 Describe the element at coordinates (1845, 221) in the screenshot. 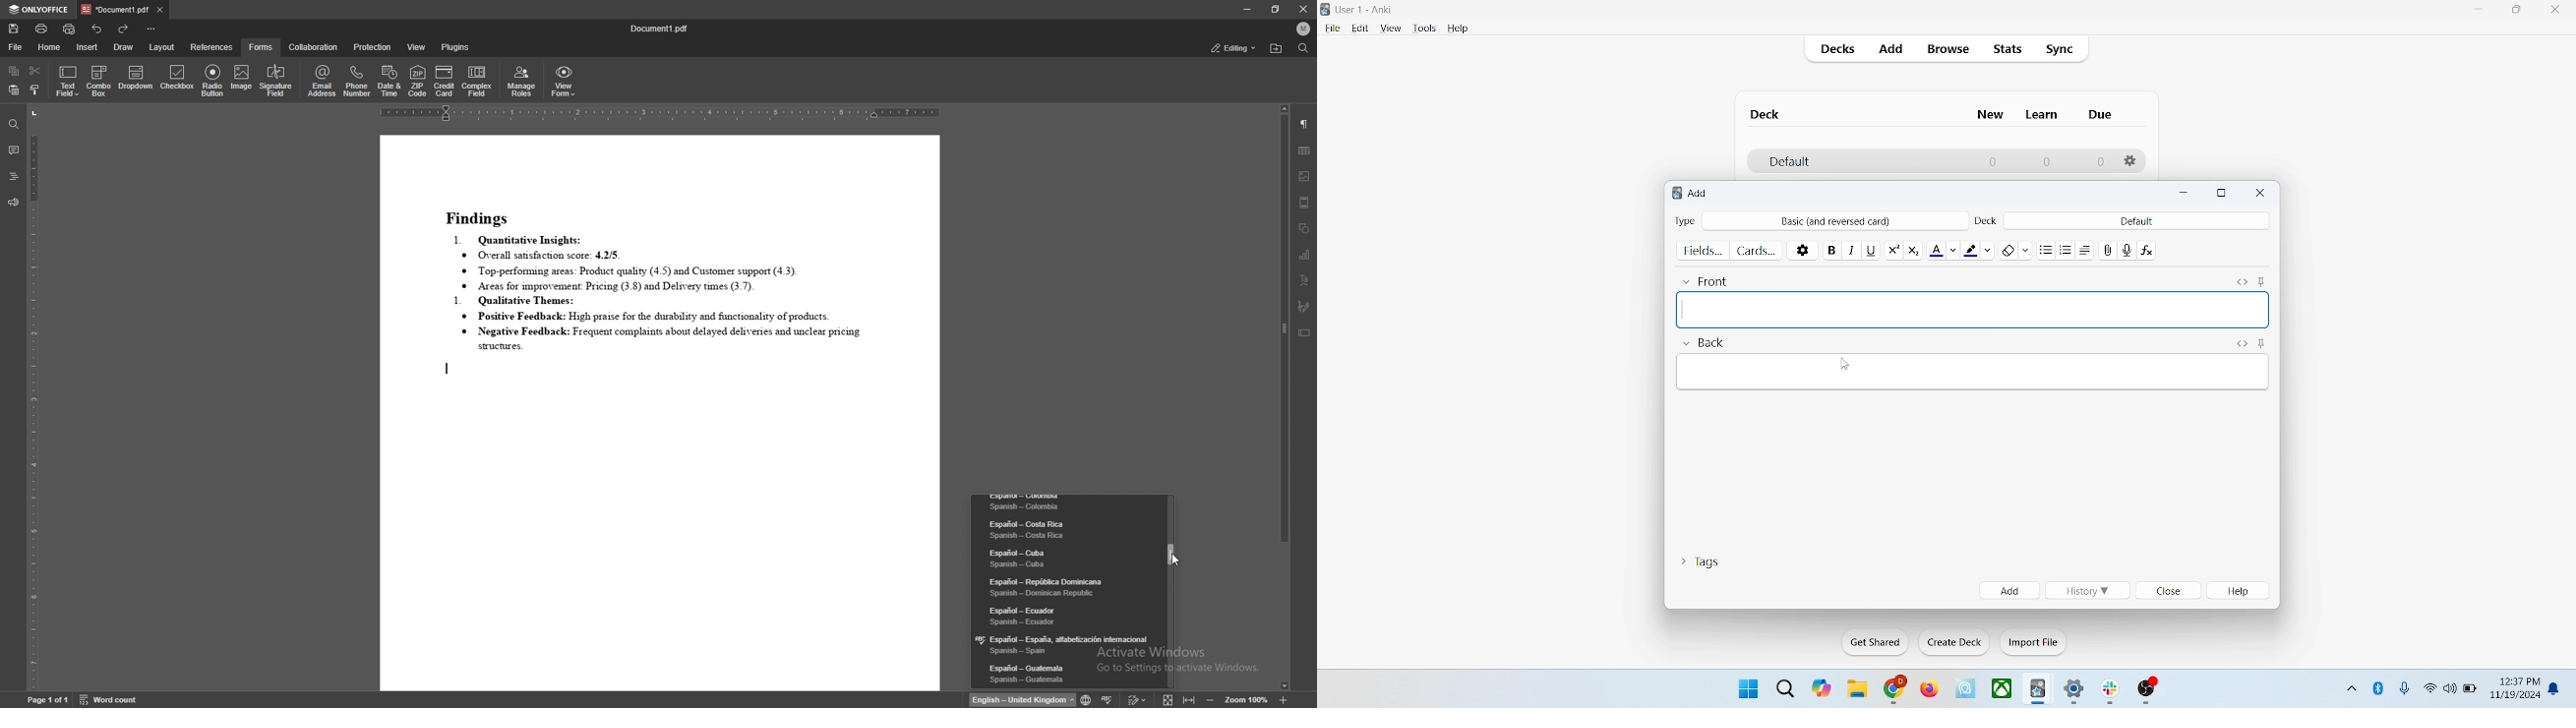

I see `Basic (and reversed card)` at that location.